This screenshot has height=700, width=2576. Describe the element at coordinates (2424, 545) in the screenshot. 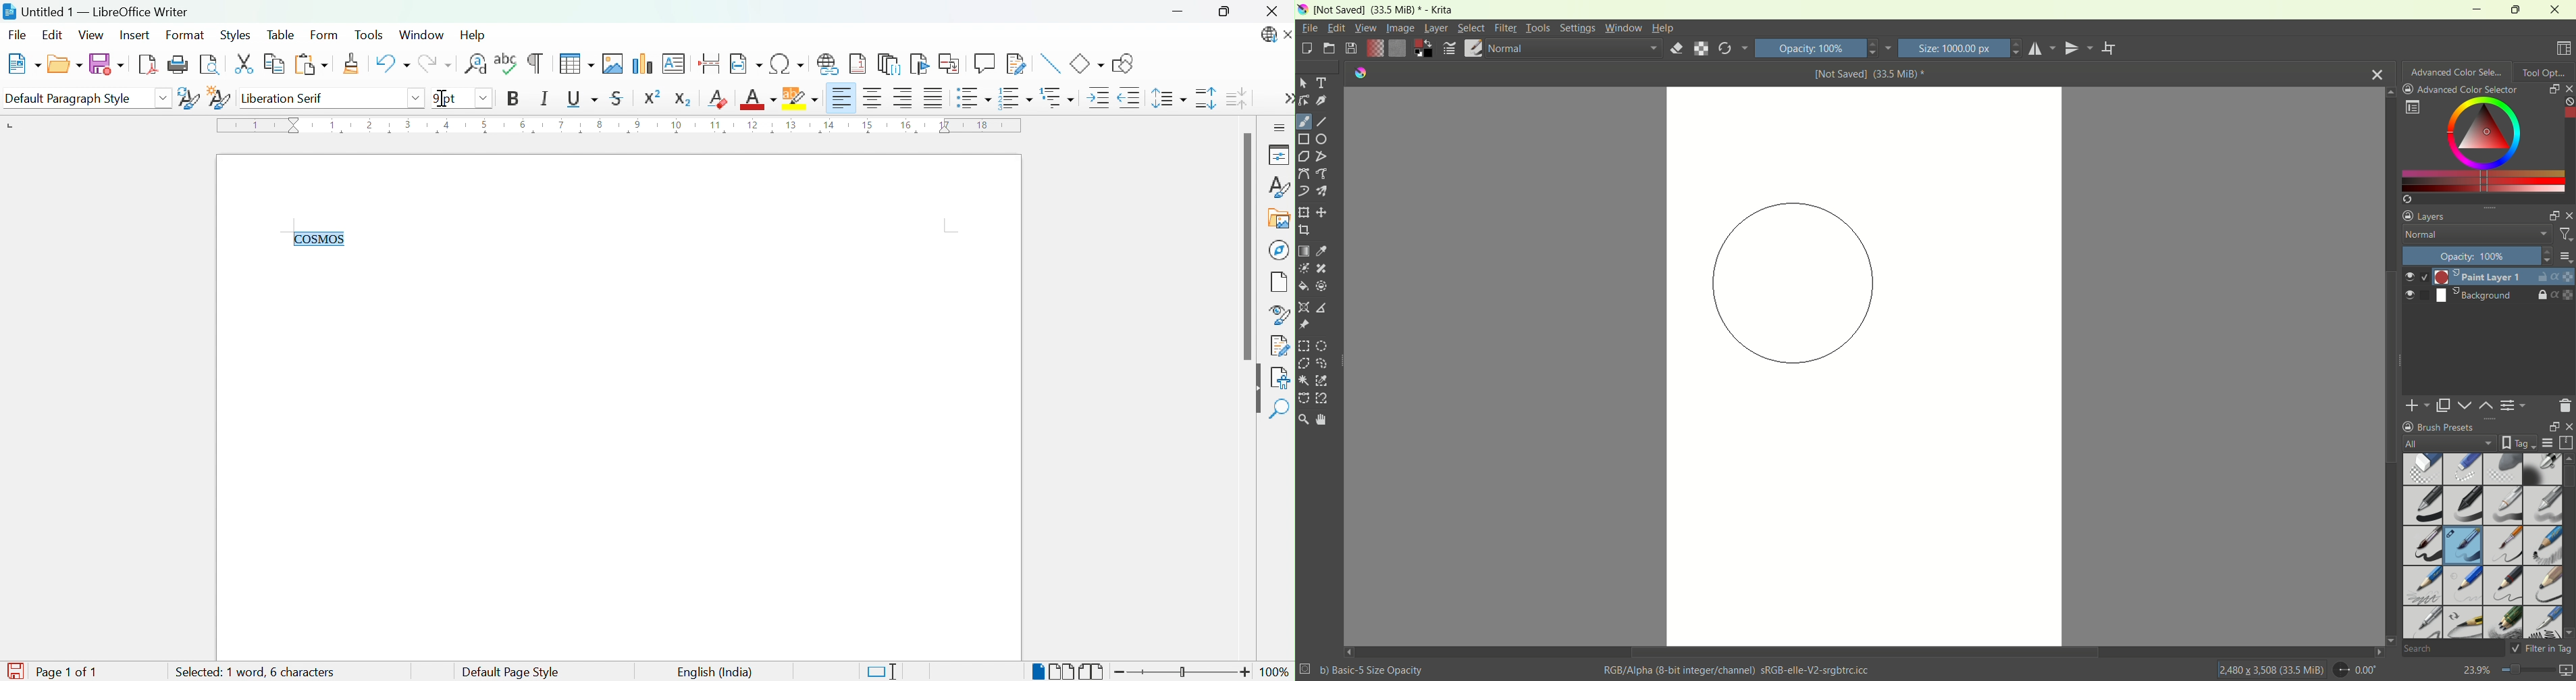

I see `basic 5` at that location.